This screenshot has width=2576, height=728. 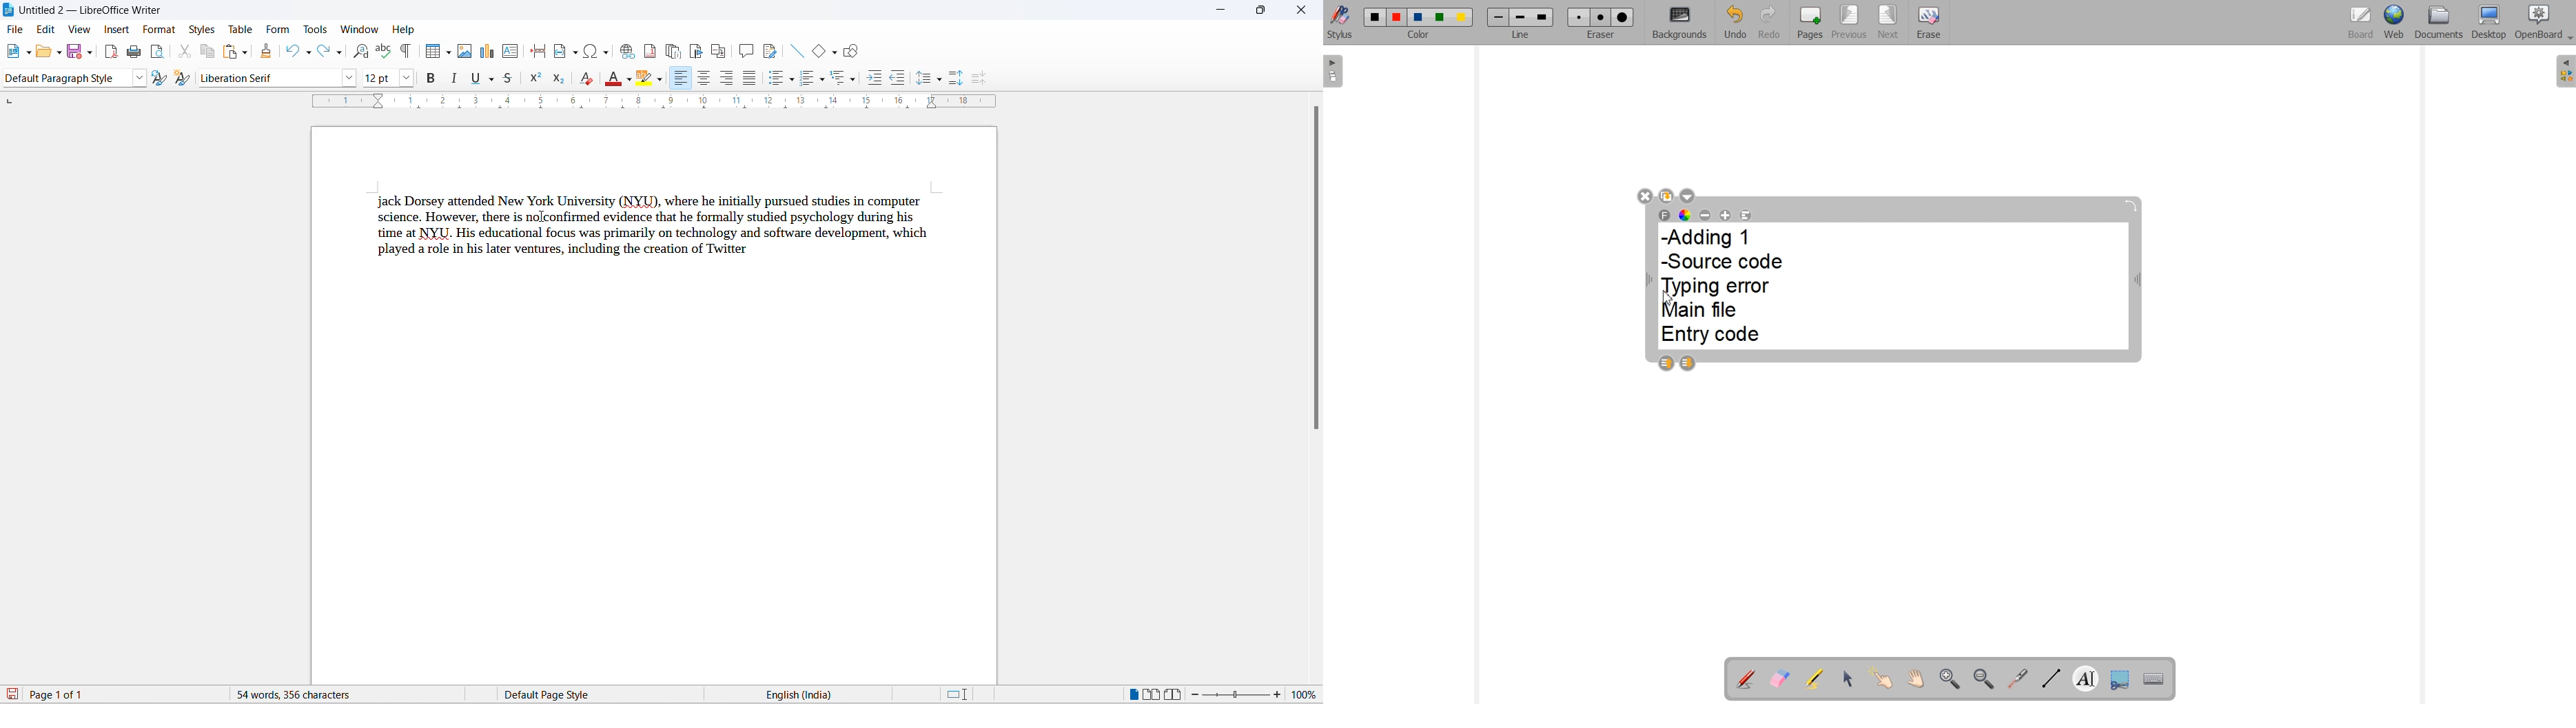 I want to click on Default Page Style, so click(x=581, y=694).